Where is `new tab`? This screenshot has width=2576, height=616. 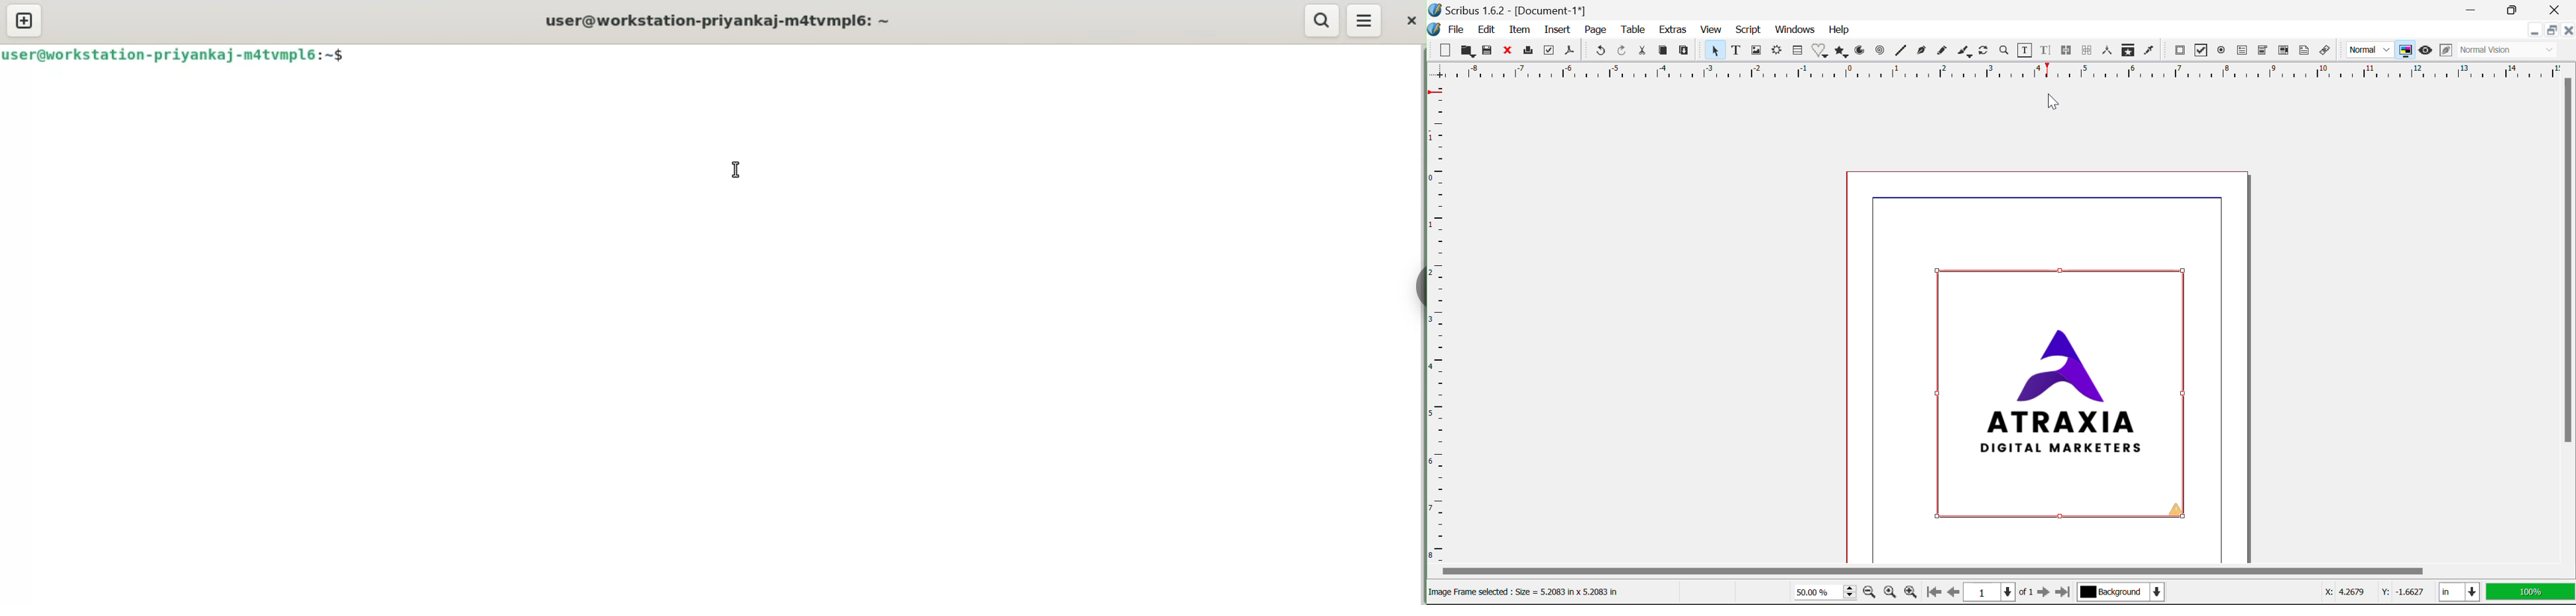
new tab is located at coordinates (25, 20).